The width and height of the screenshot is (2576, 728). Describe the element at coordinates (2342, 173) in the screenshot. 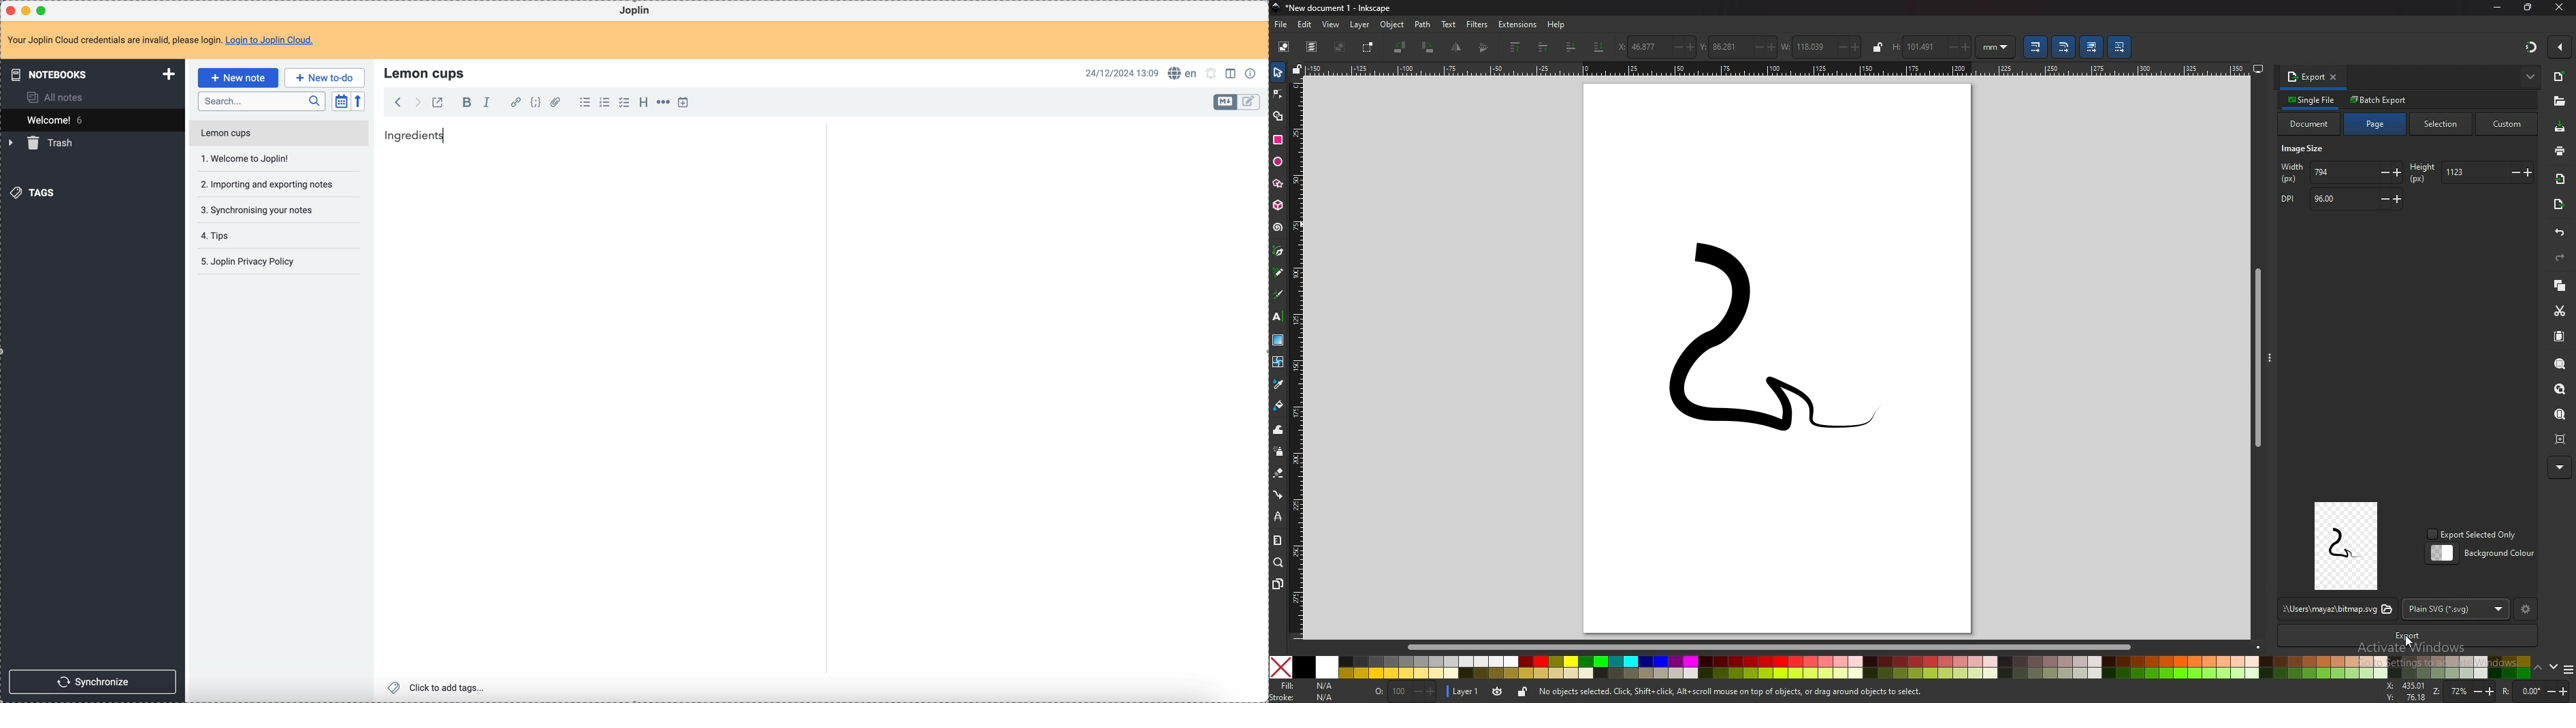

I see `width` at that location.